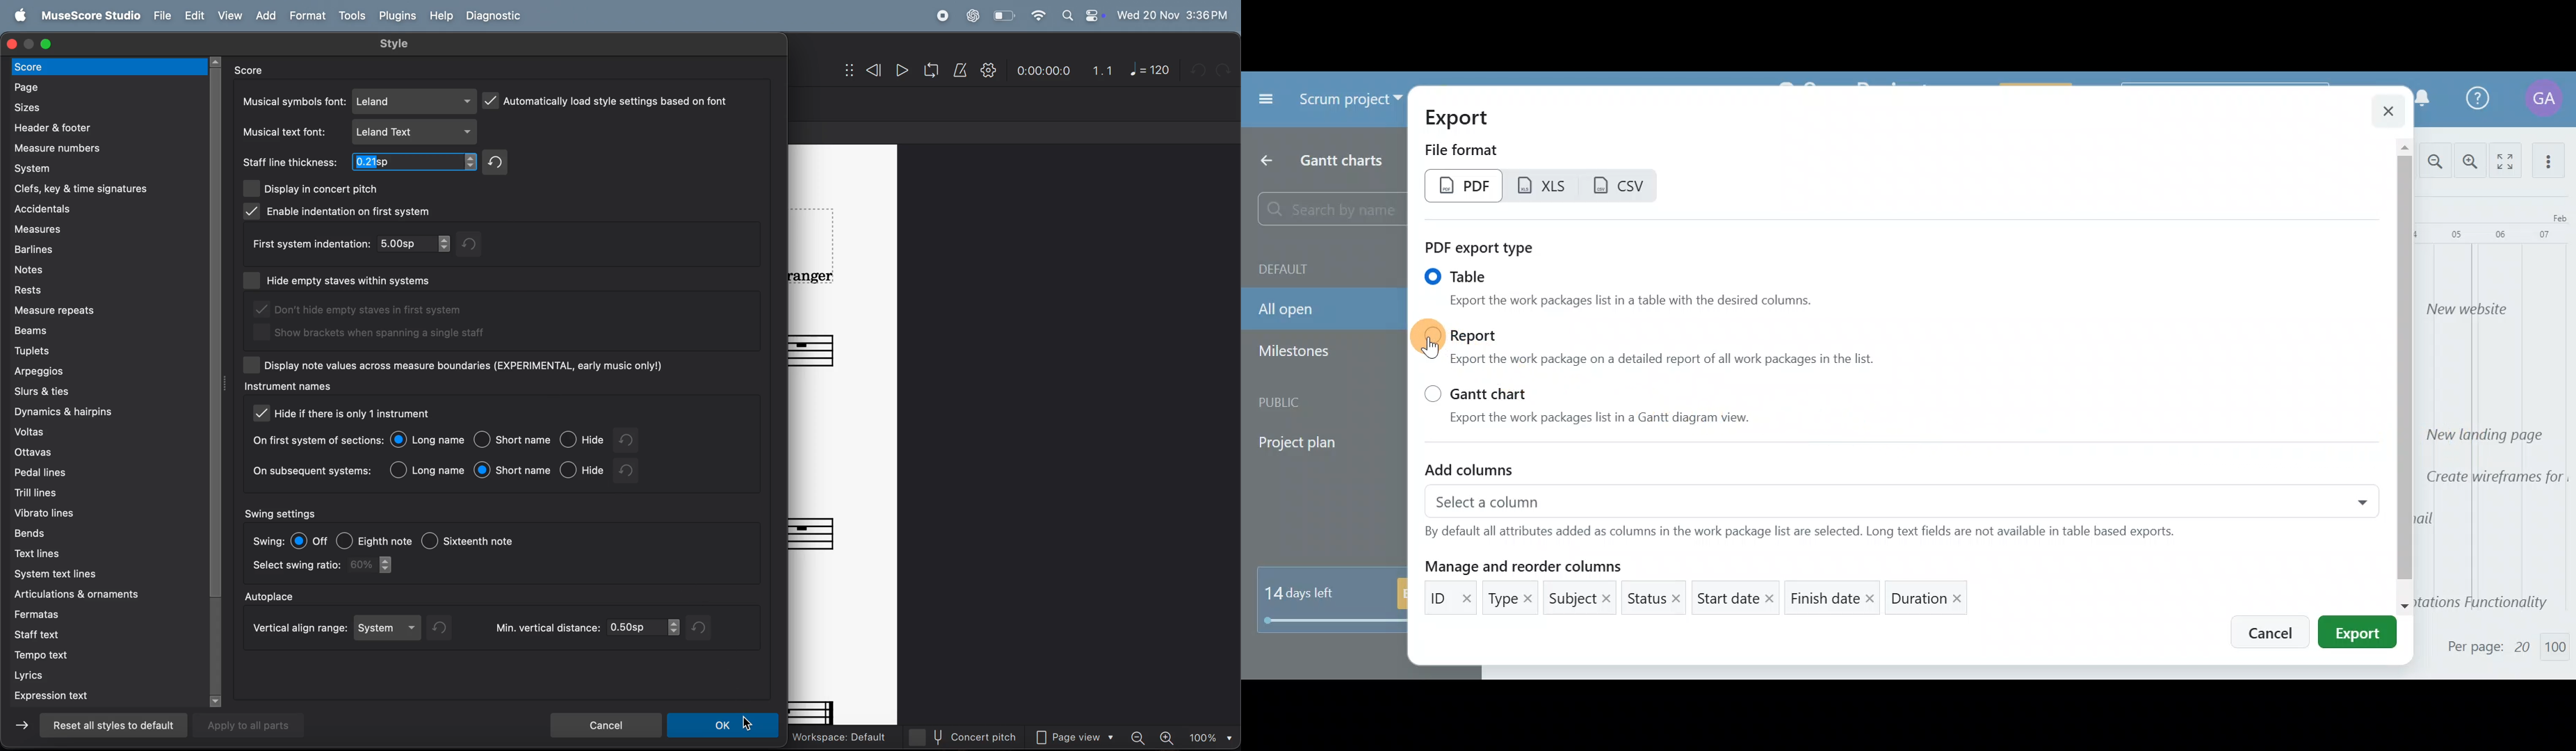 Image resolution: width=2576 pixels, height=756 pixels. What do you see at coordinates (1620, 186) in the screenshot?
I see `CSV` at bounding box center [1620, 186].